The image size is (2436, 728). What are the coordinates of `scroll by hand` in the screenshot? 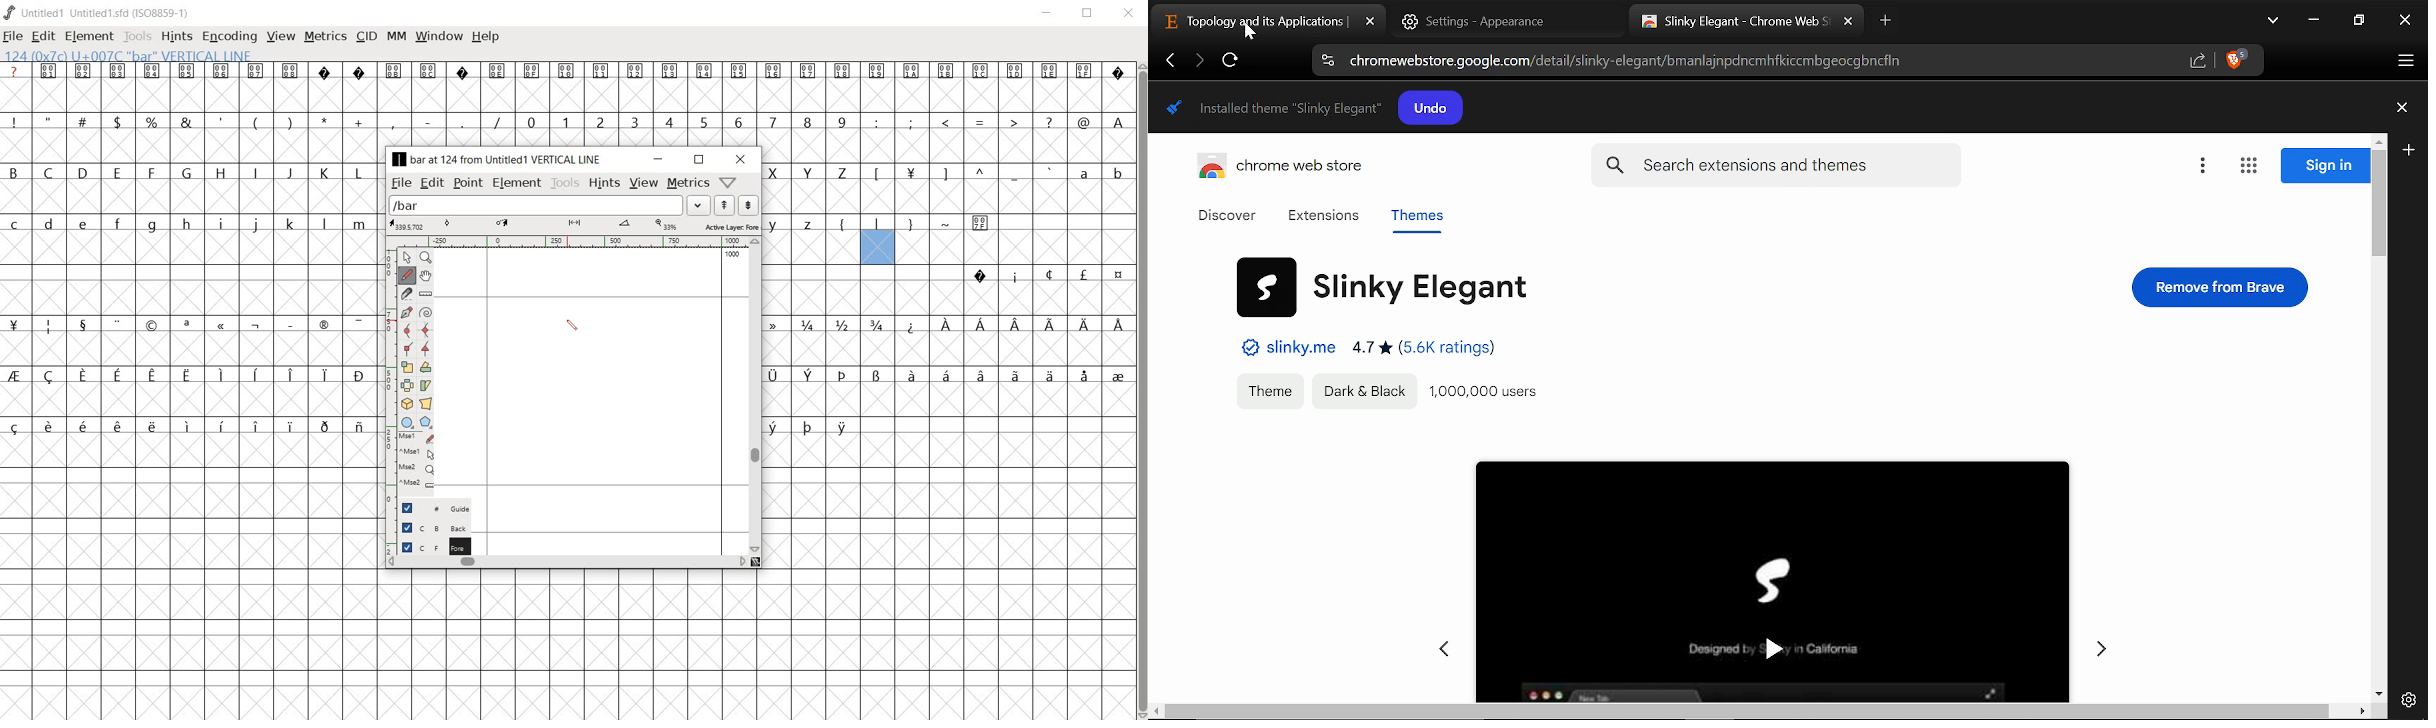 It's located at (426, 275).